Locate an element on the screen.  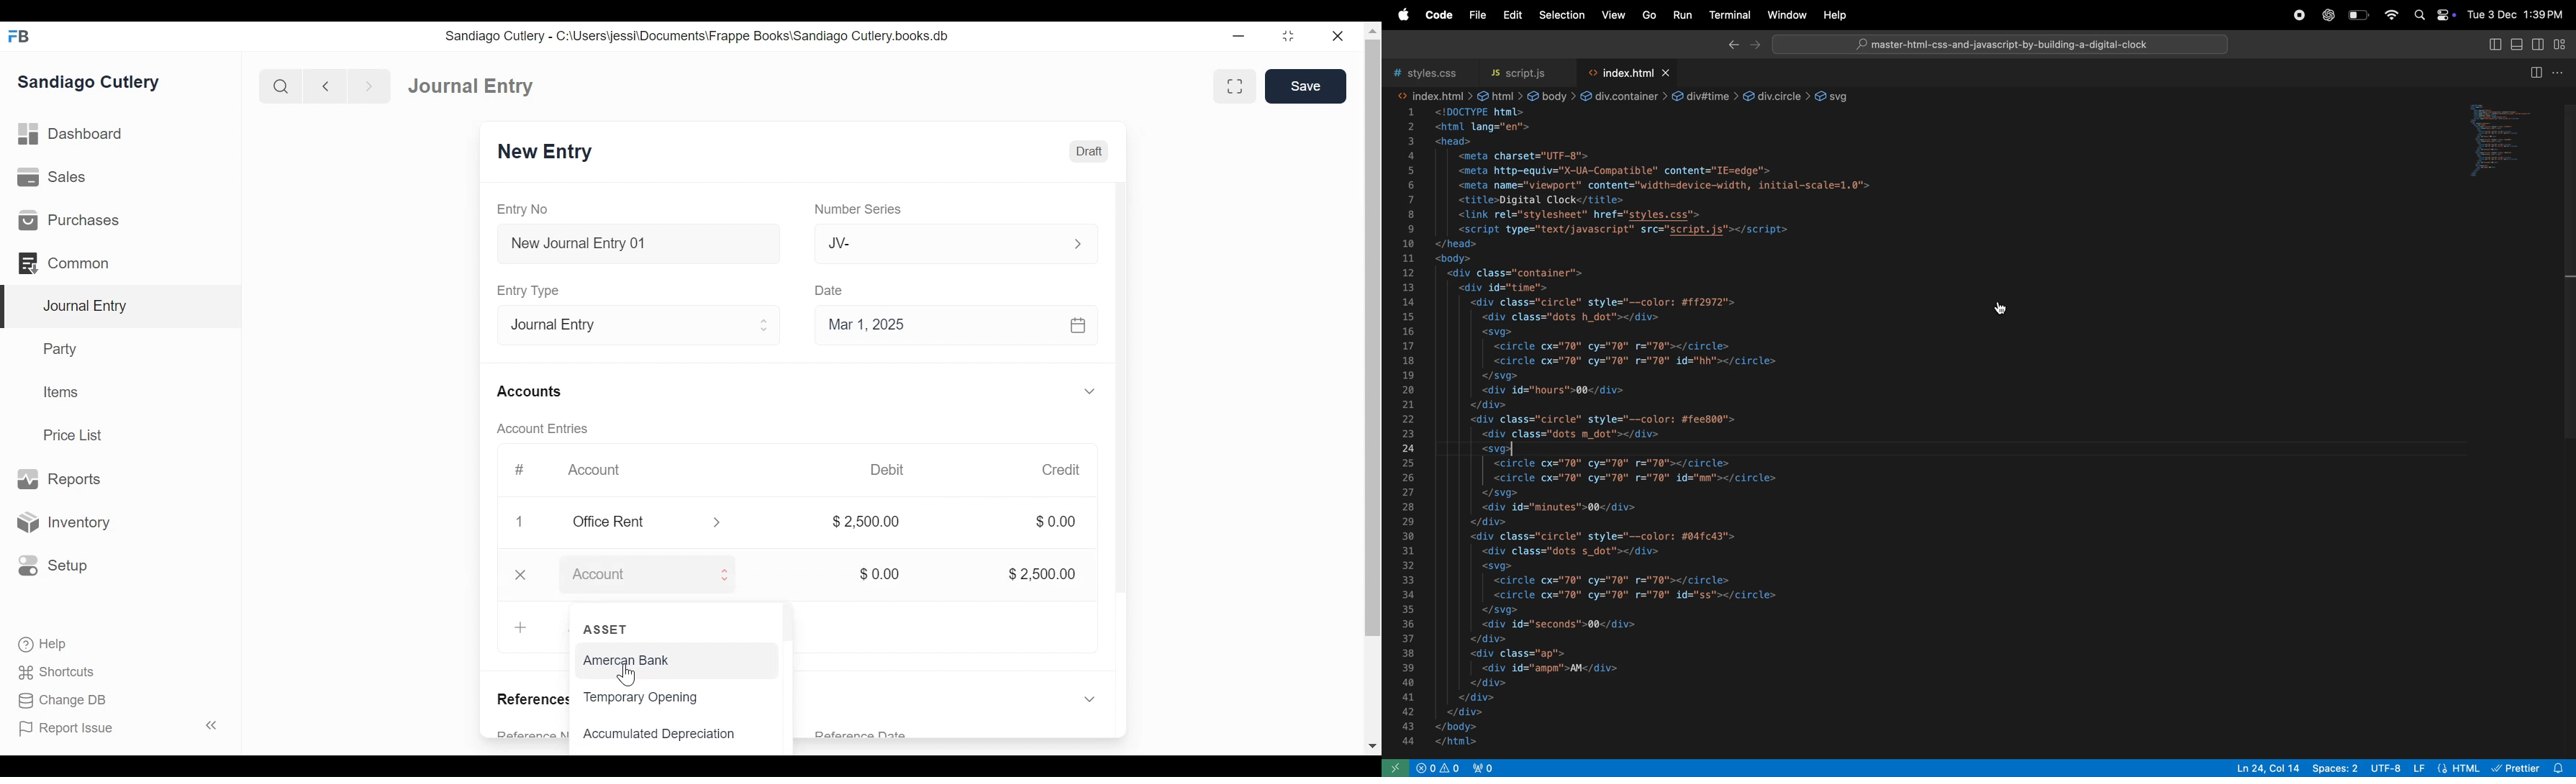
scrollbar is located at coordinates (1373, 350).